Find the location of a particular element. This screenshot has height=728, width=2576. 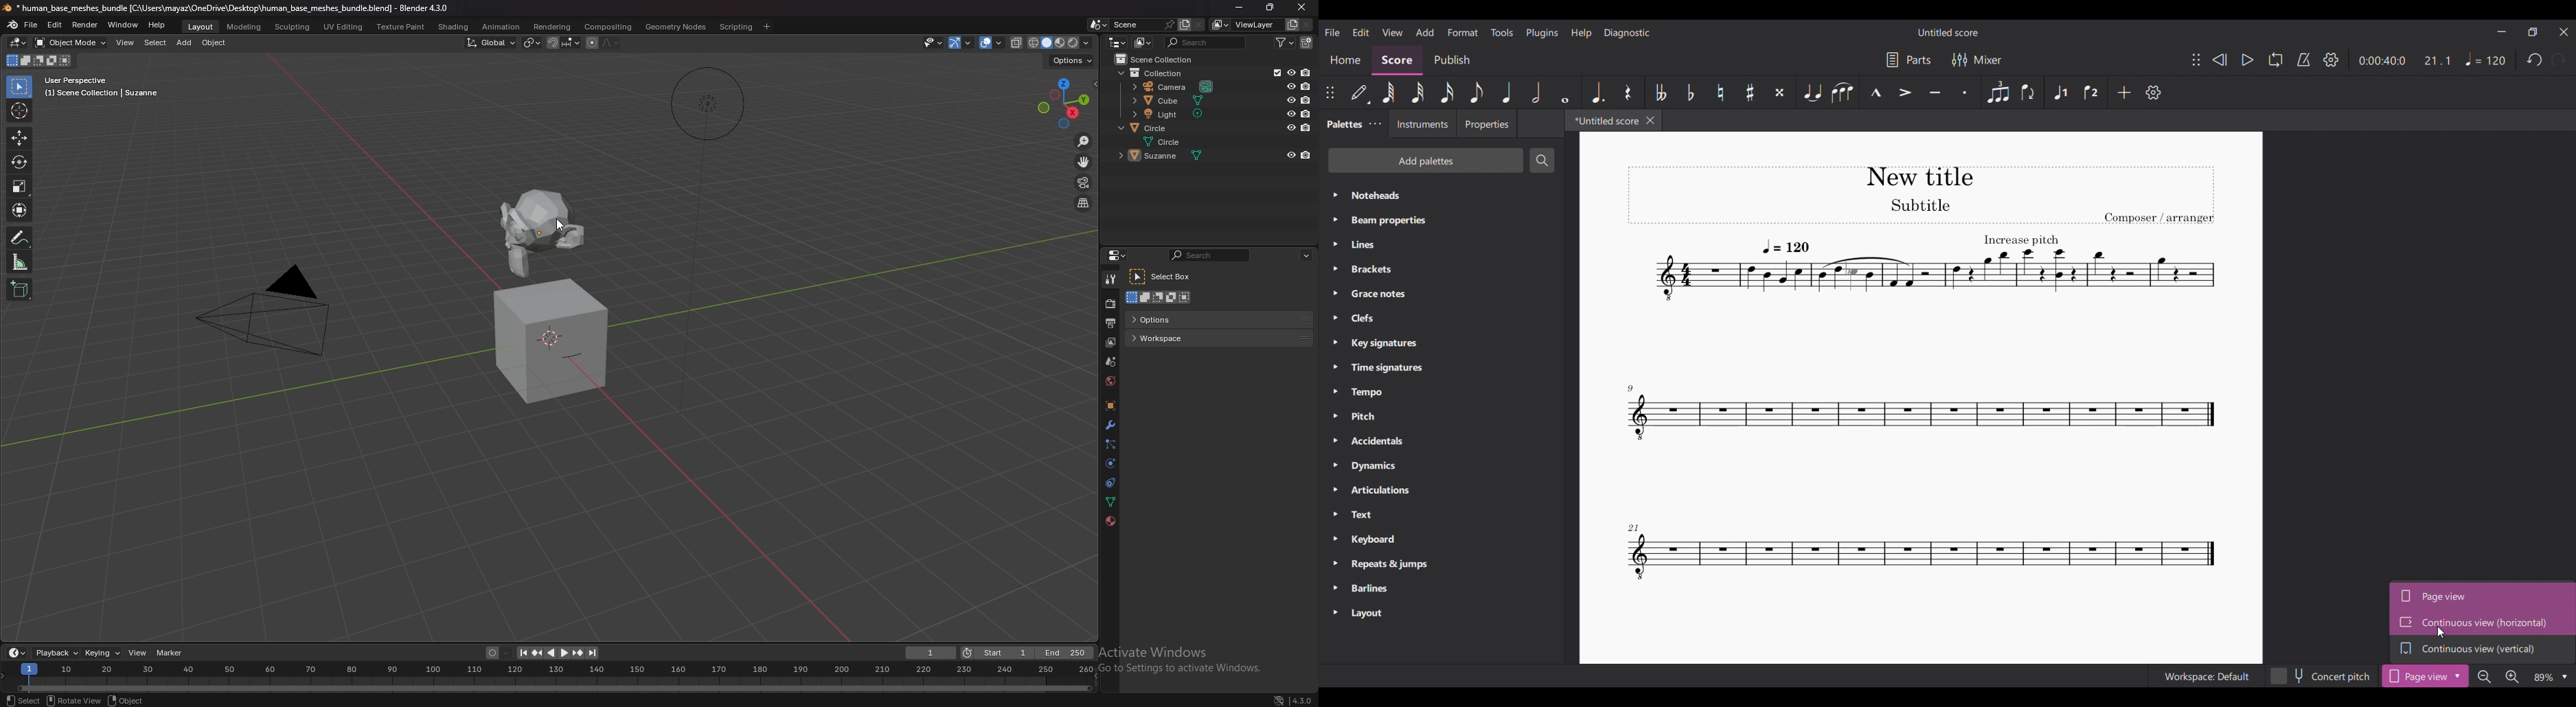

proportional editing objects is located at coordinates (591, 43).